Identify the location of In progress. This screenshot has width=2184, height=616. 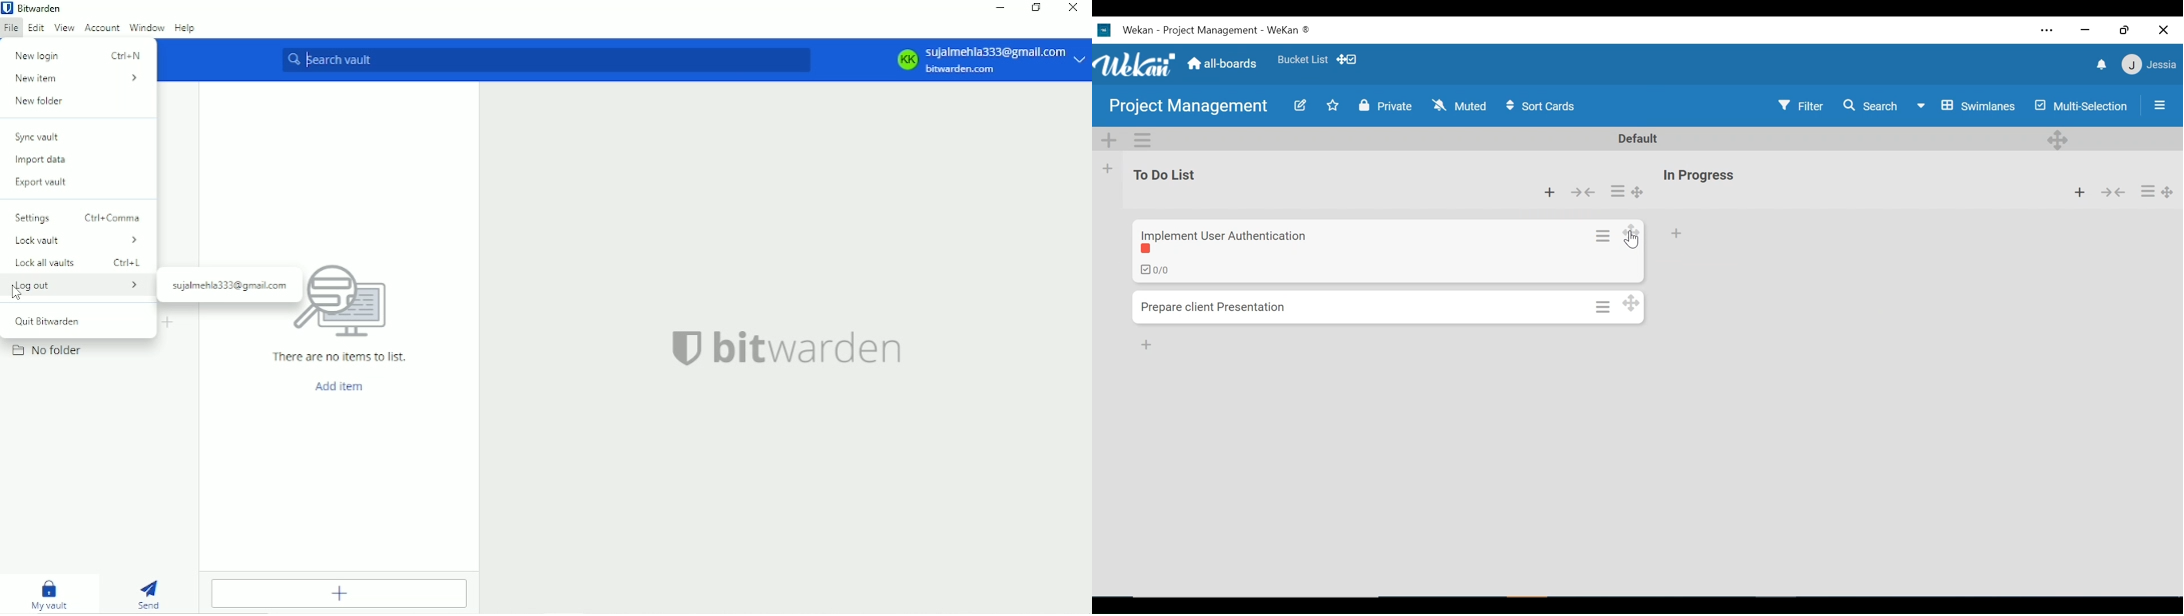
(1697, 175).